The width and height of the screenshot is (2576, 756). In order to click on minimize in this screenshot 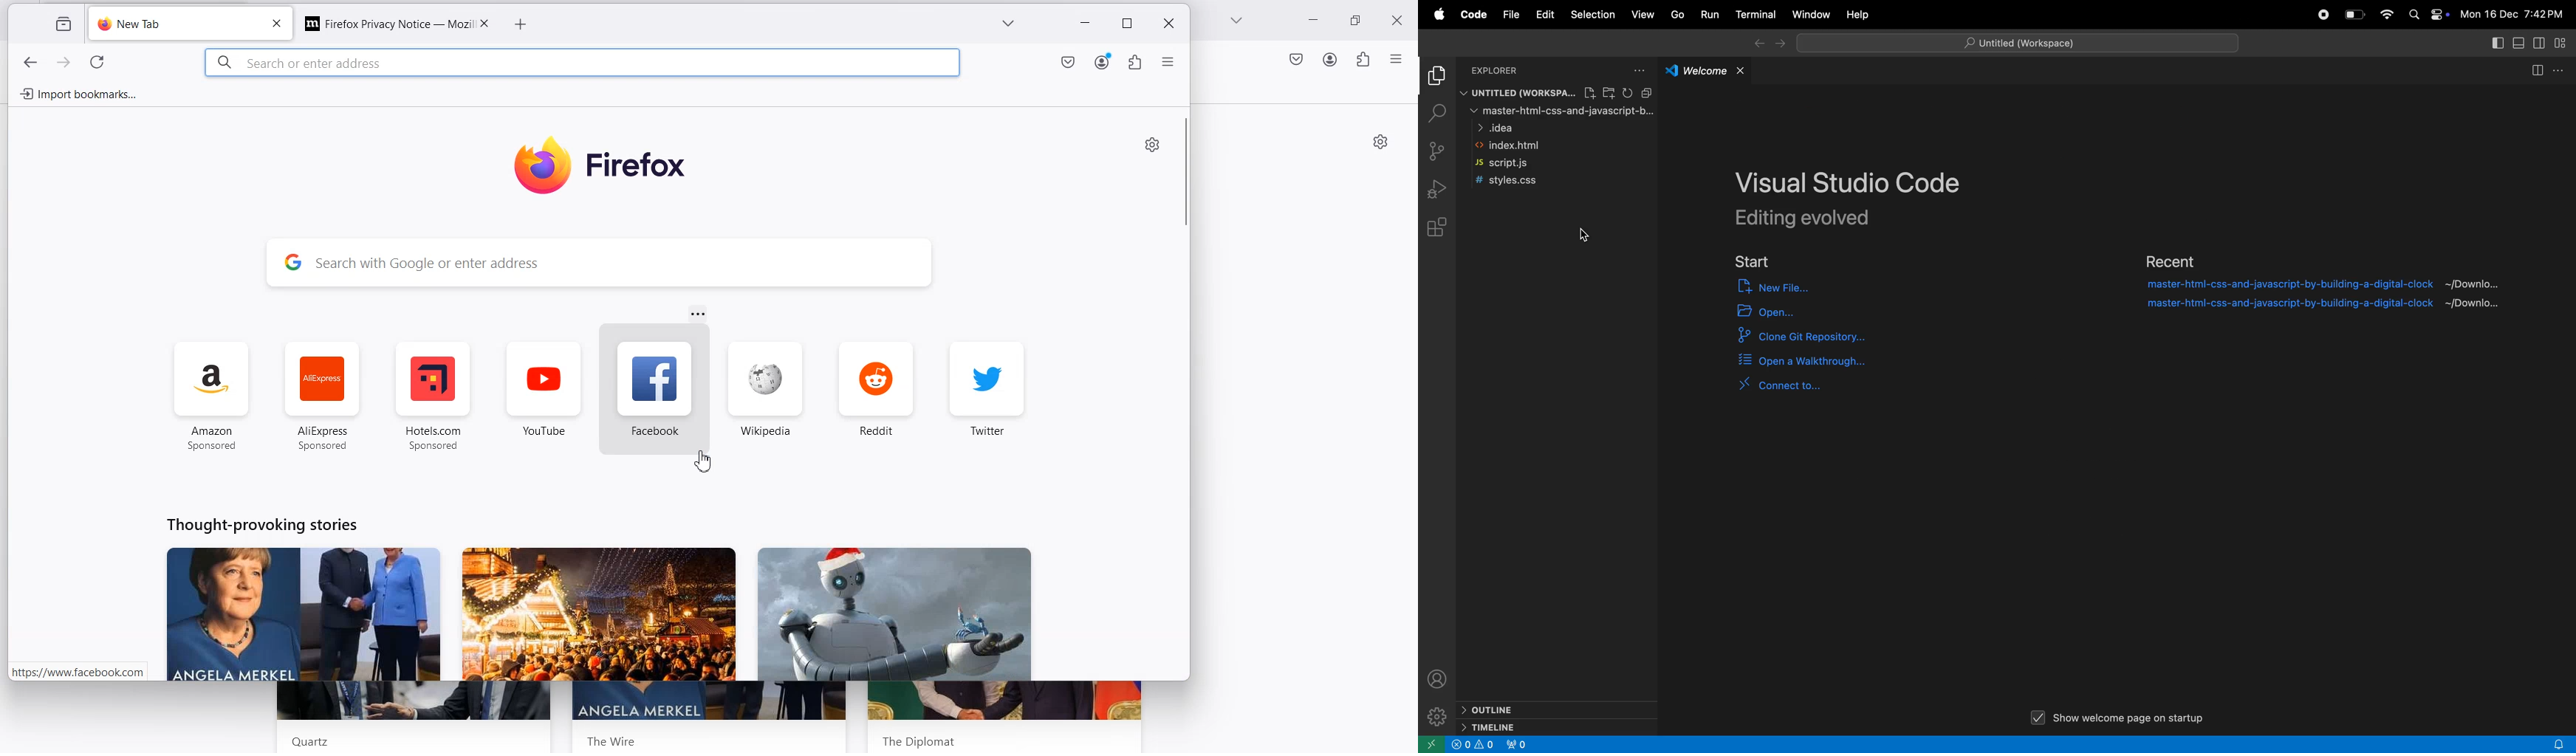, I will do `click(1087, 24)`.